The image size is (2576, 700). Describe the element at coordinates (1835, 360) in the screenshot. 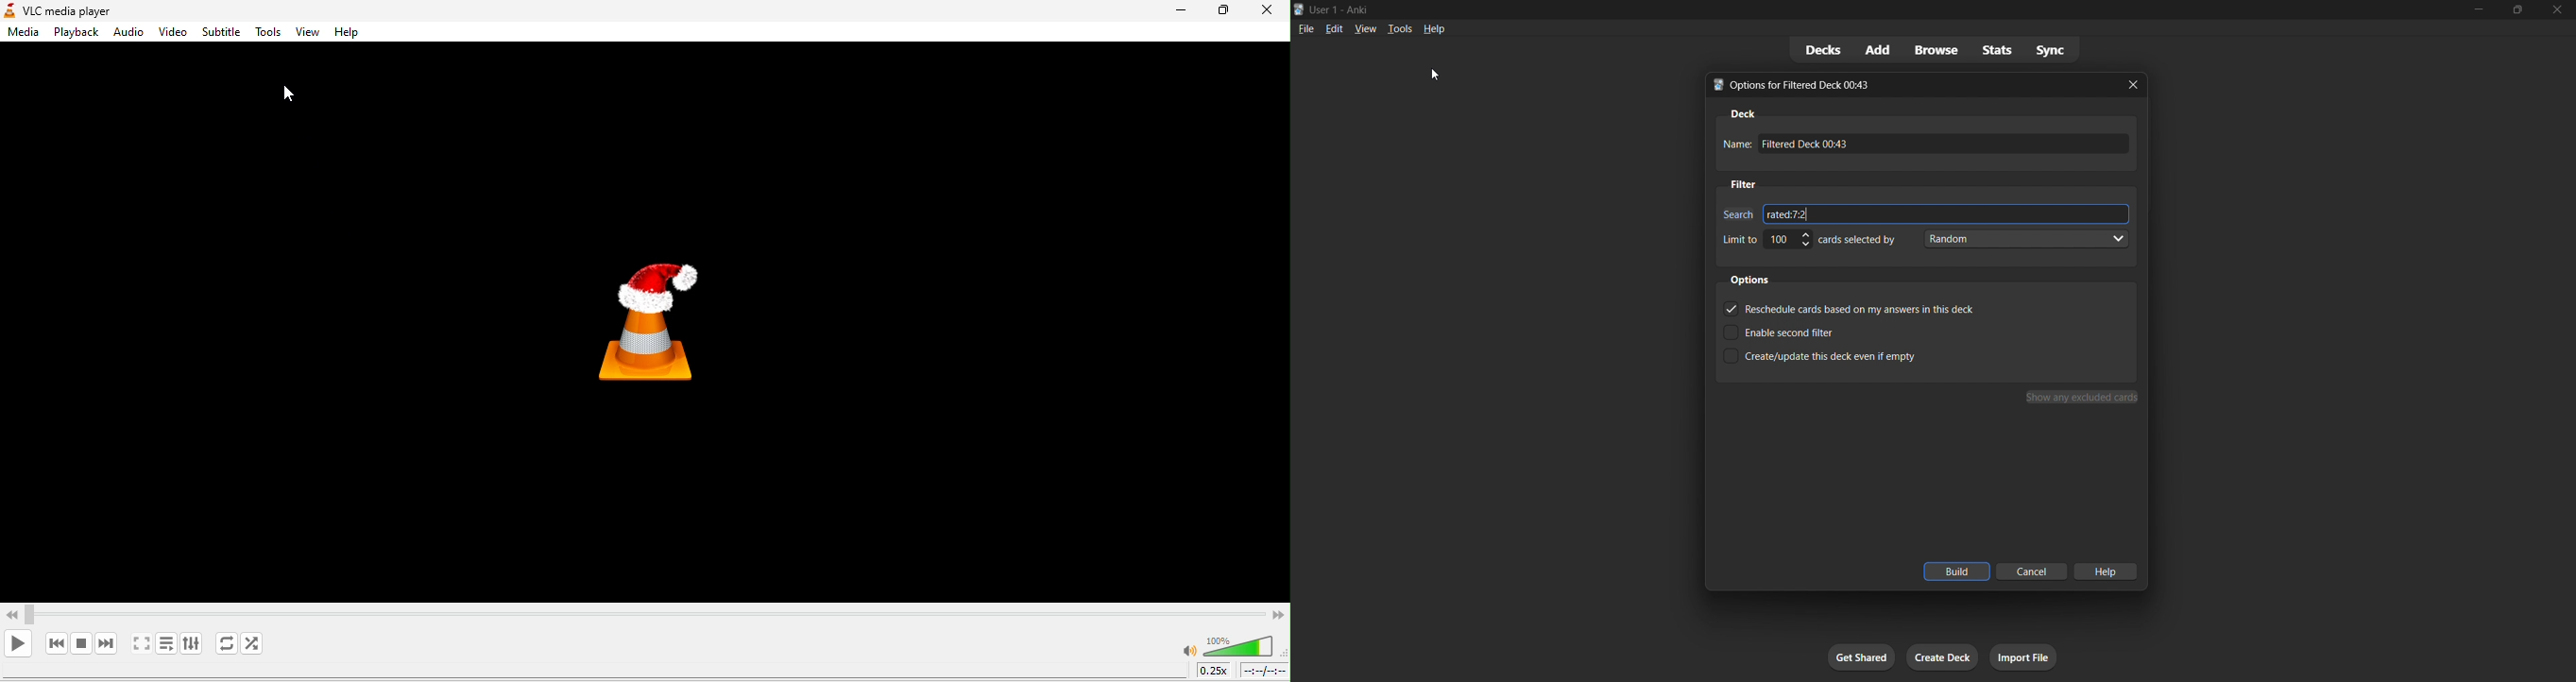

I see `create/update this deck even if empty` at that location.